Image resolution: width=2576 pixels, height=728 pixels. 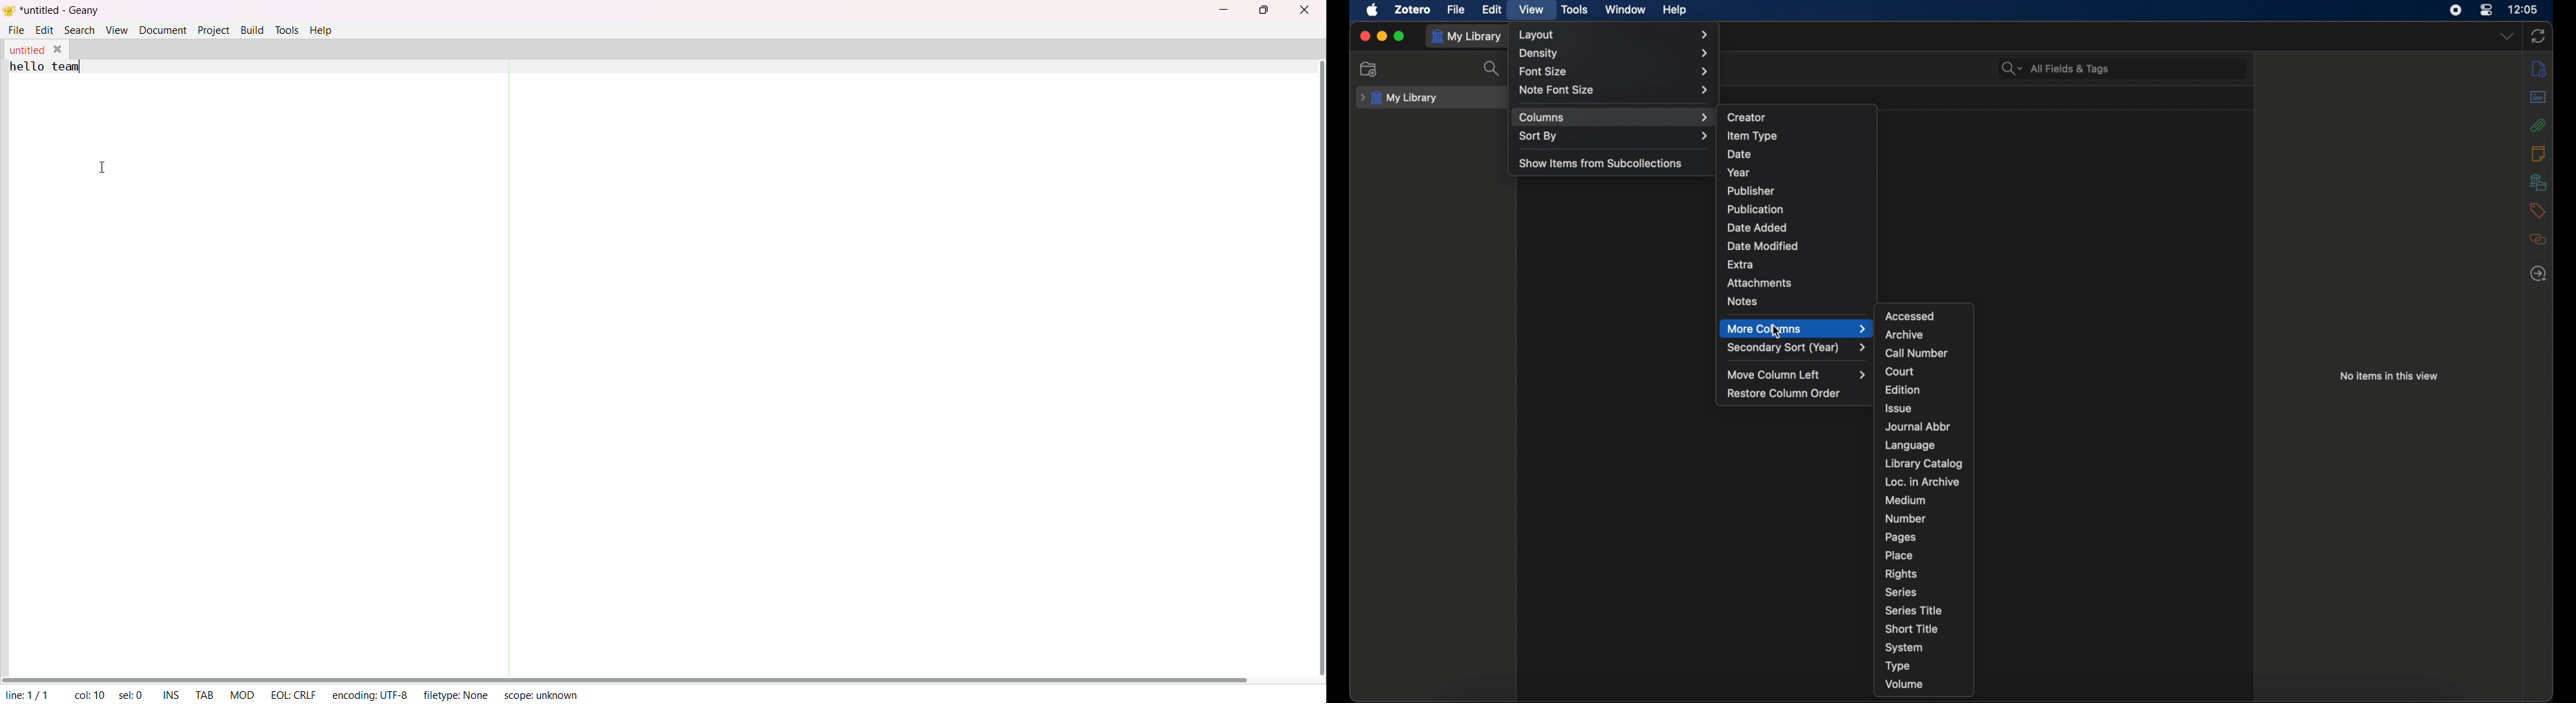 What do you see at coordinates (1901, 537) in the screenshot?
I see `pages` at bounding box center [1901, 537].